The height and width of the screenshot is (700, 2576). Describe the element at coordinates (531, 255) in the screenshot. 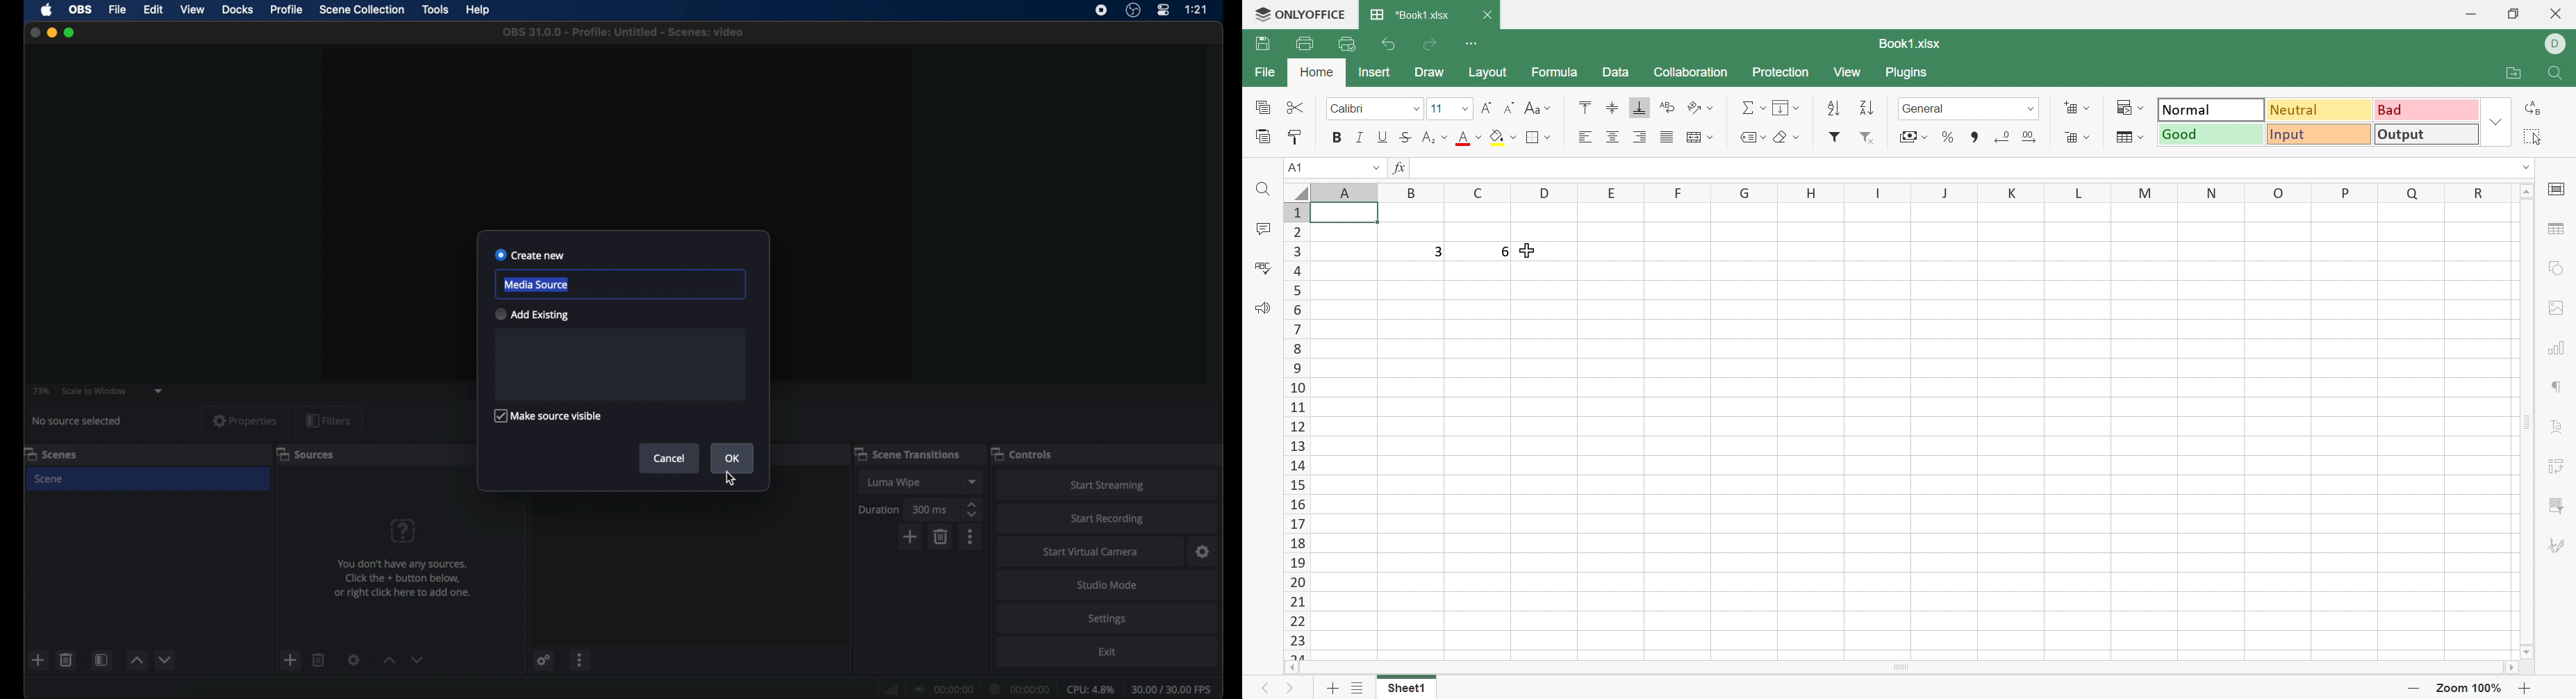

I see `create new` at that location.